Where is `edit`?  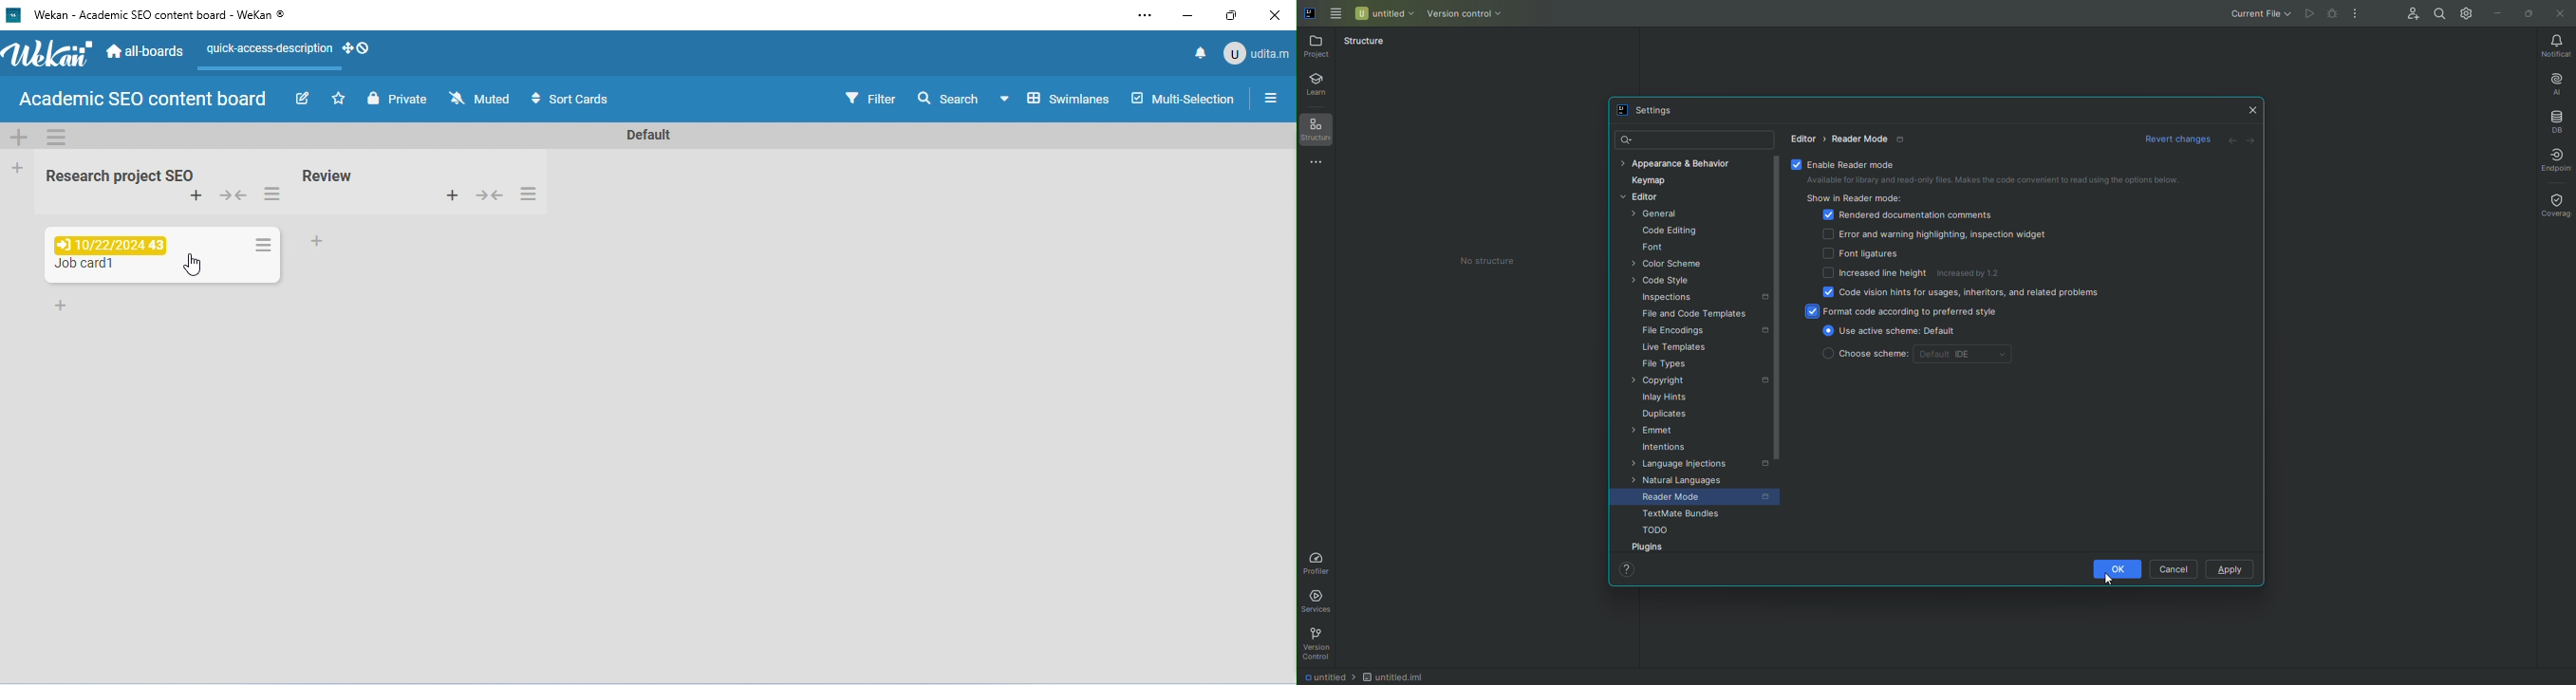 edit is located at coordinates (306, 101).